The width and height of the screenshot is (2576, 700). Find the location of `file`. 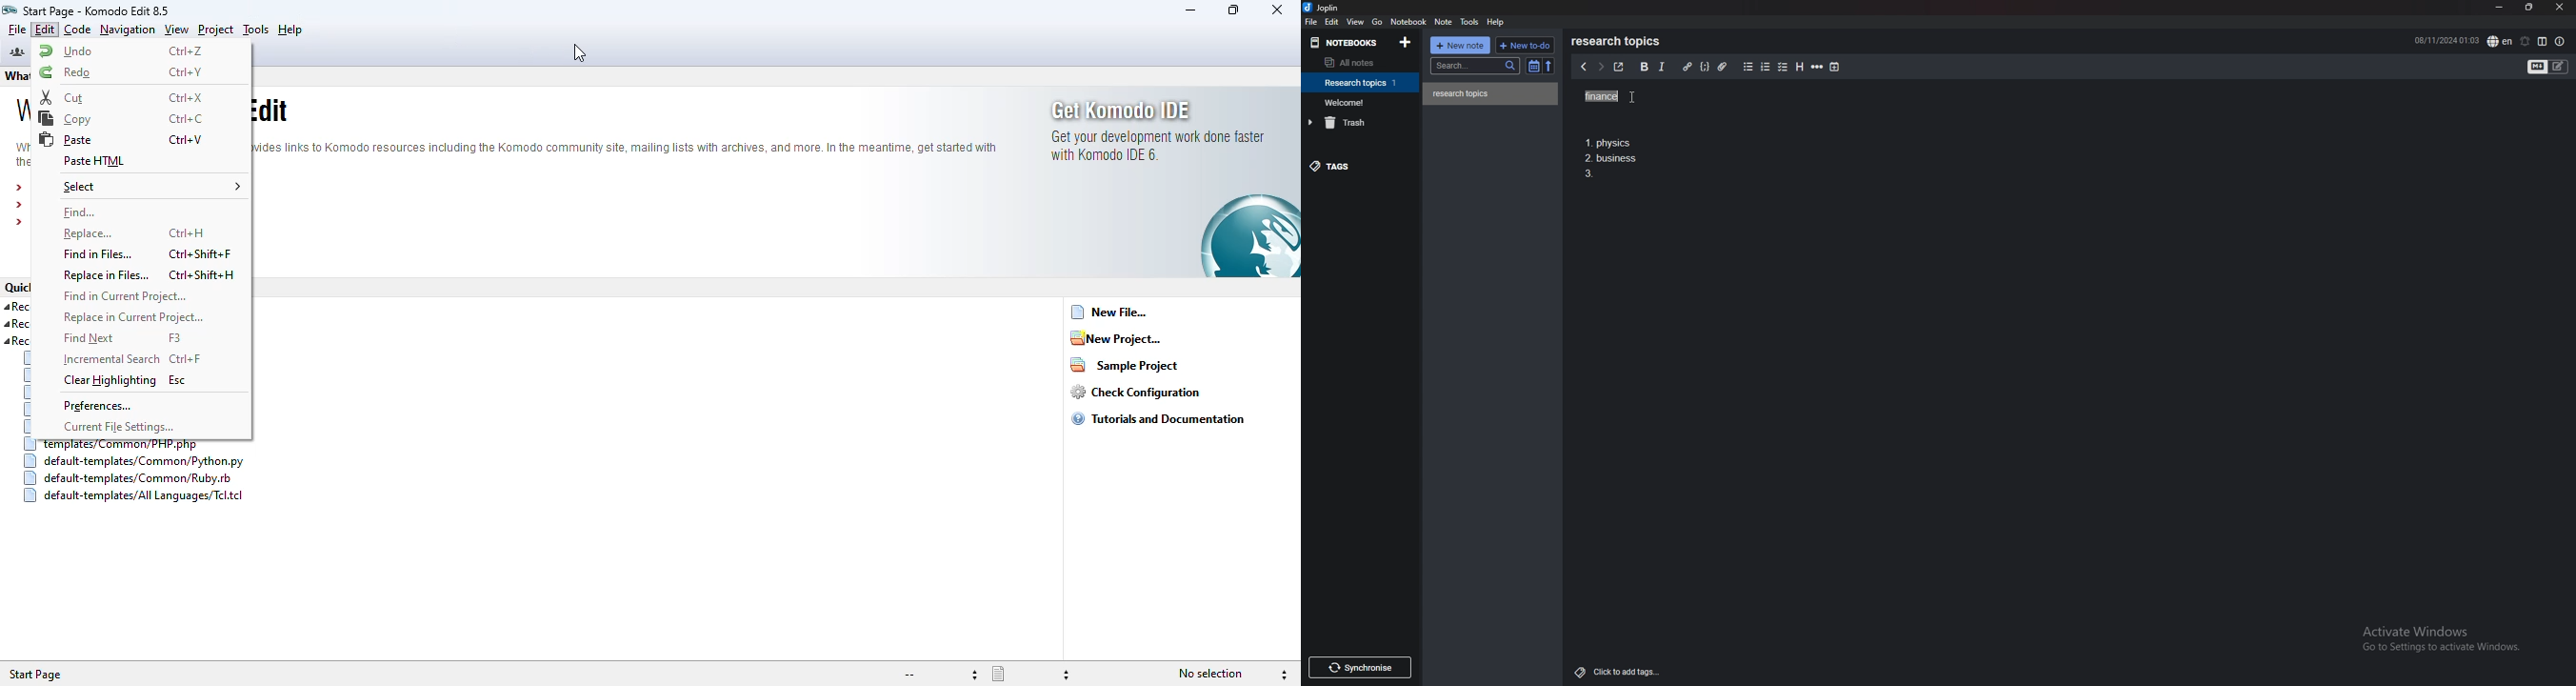

file is located at coordinates (1311, 22).